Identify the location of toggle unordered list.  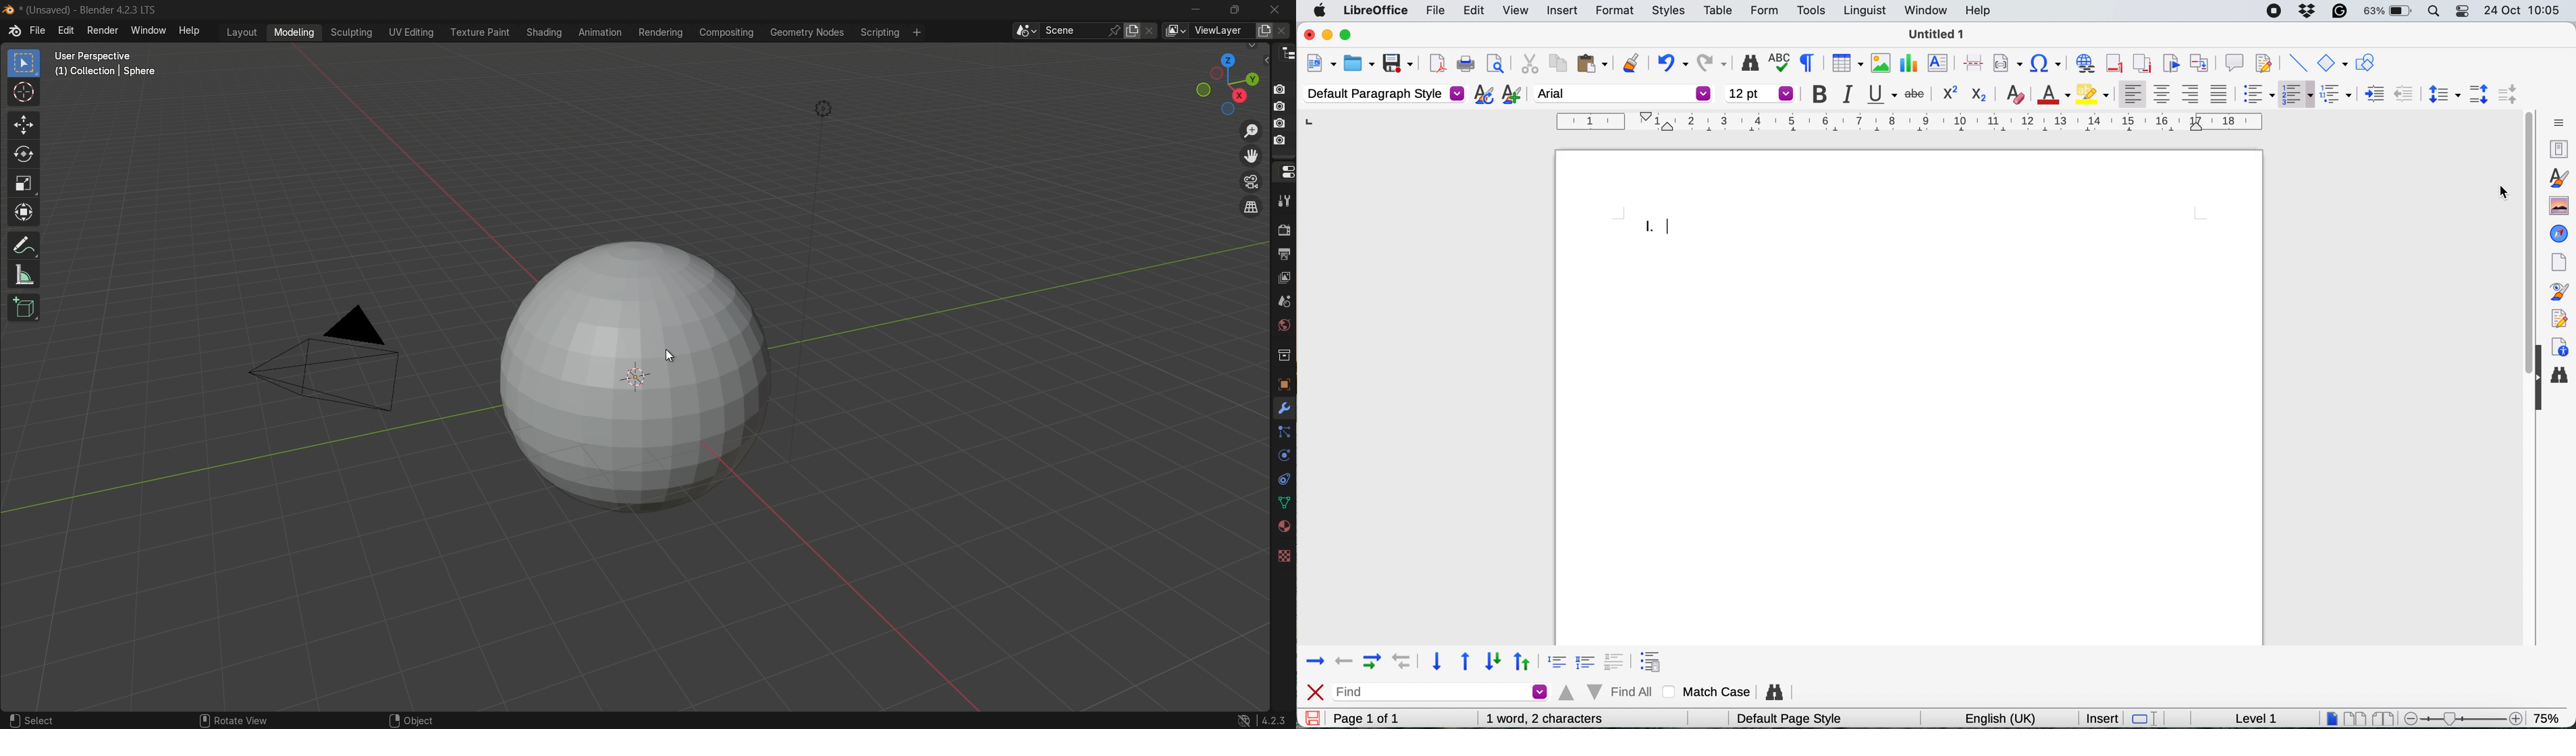
(2260, 96).